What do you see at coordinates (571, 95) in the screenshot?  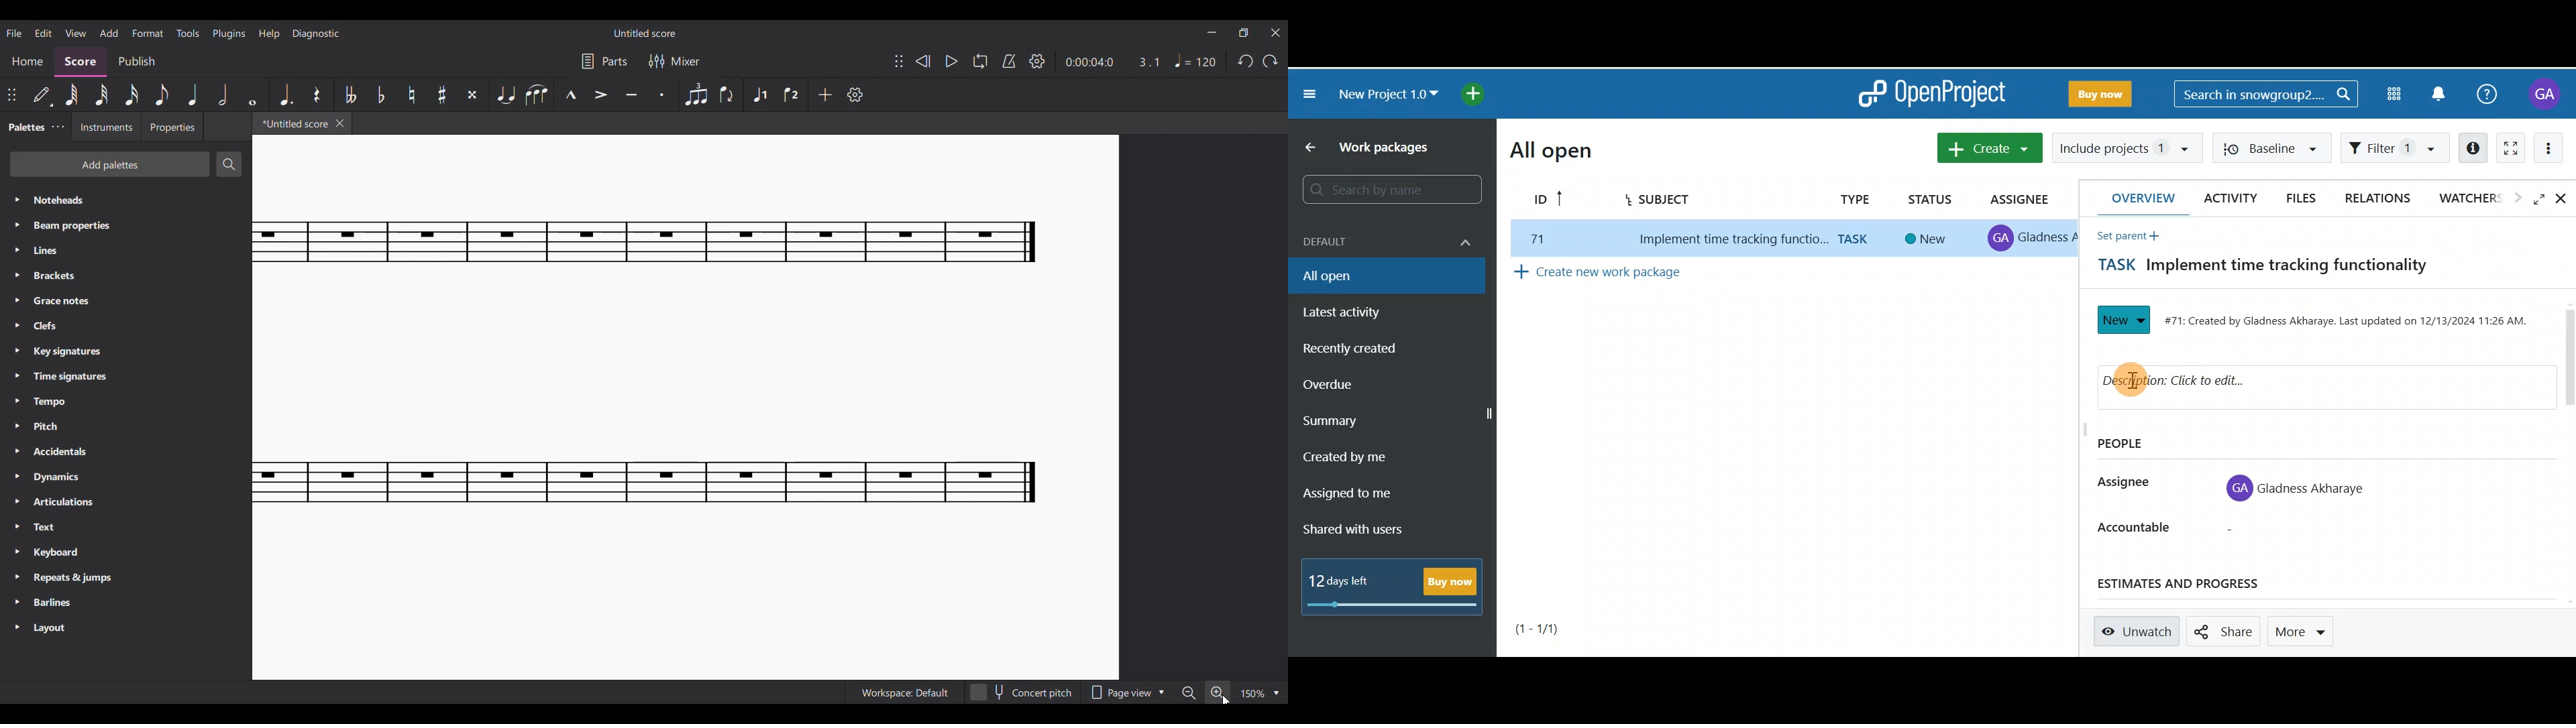 I see `Marcato` at bounding box center [571, 95].